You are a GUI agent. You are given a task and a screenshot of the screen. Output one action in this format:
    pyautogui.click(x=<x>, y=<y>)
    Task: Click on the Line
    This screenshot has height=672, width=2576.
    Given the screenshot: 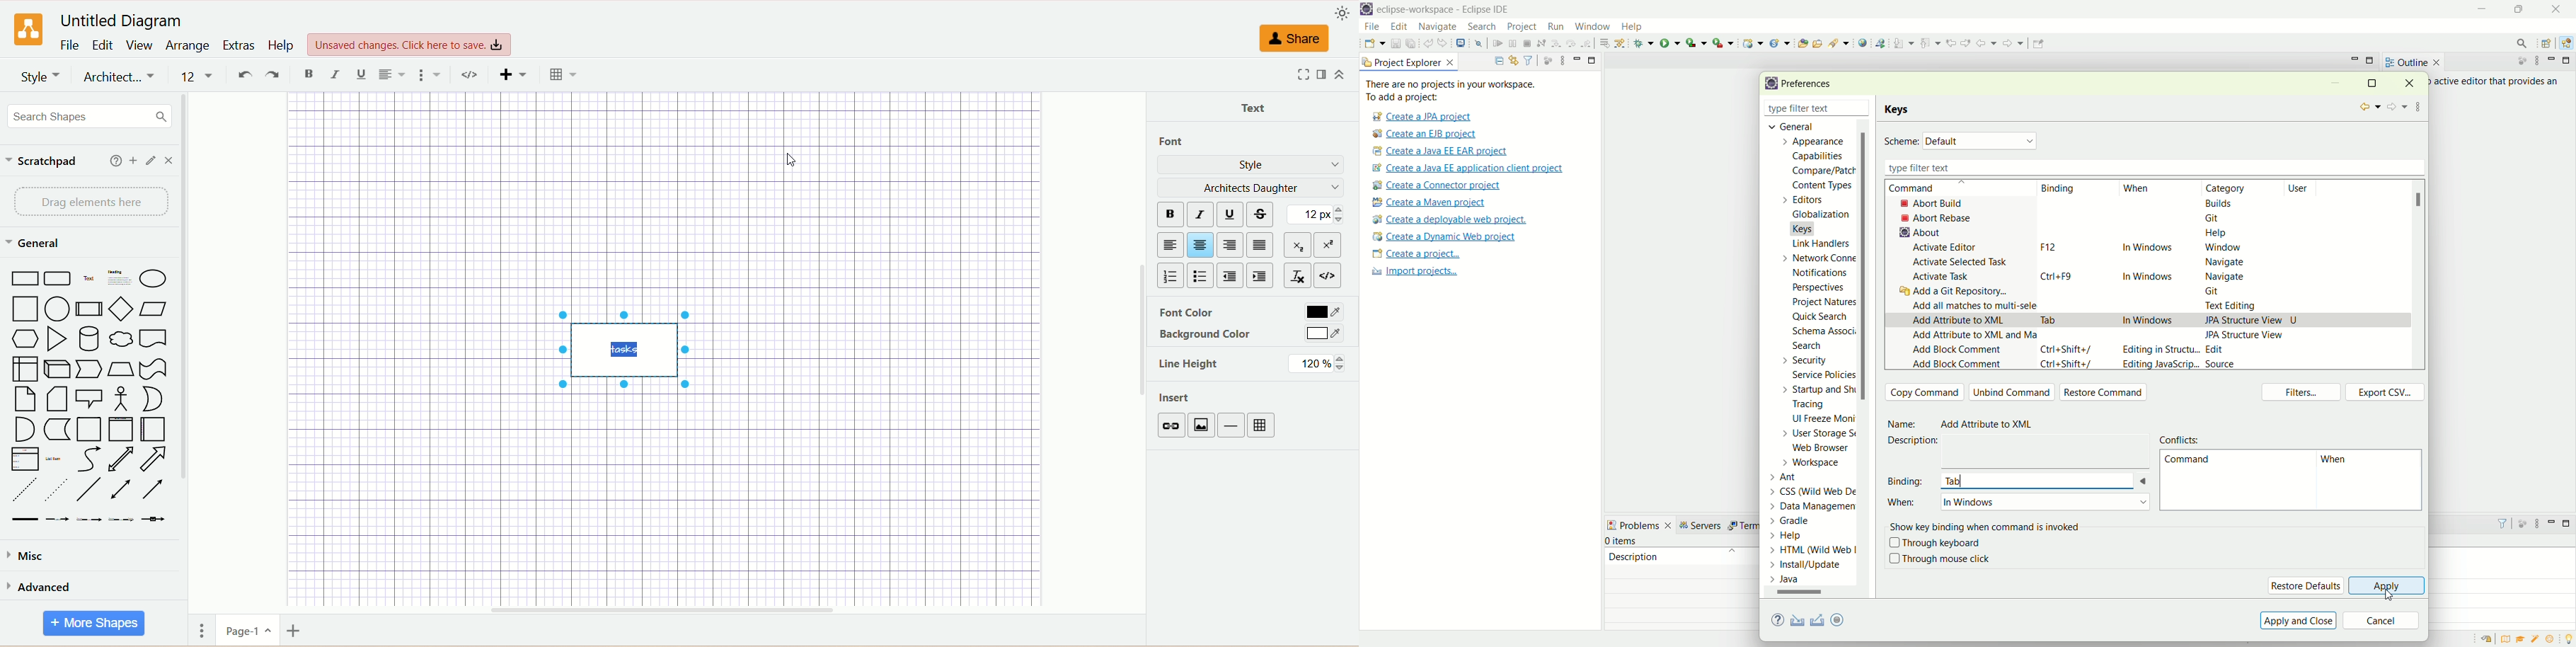 What is the action you would take?
    pyautogui.click(x=88, y=491)
    